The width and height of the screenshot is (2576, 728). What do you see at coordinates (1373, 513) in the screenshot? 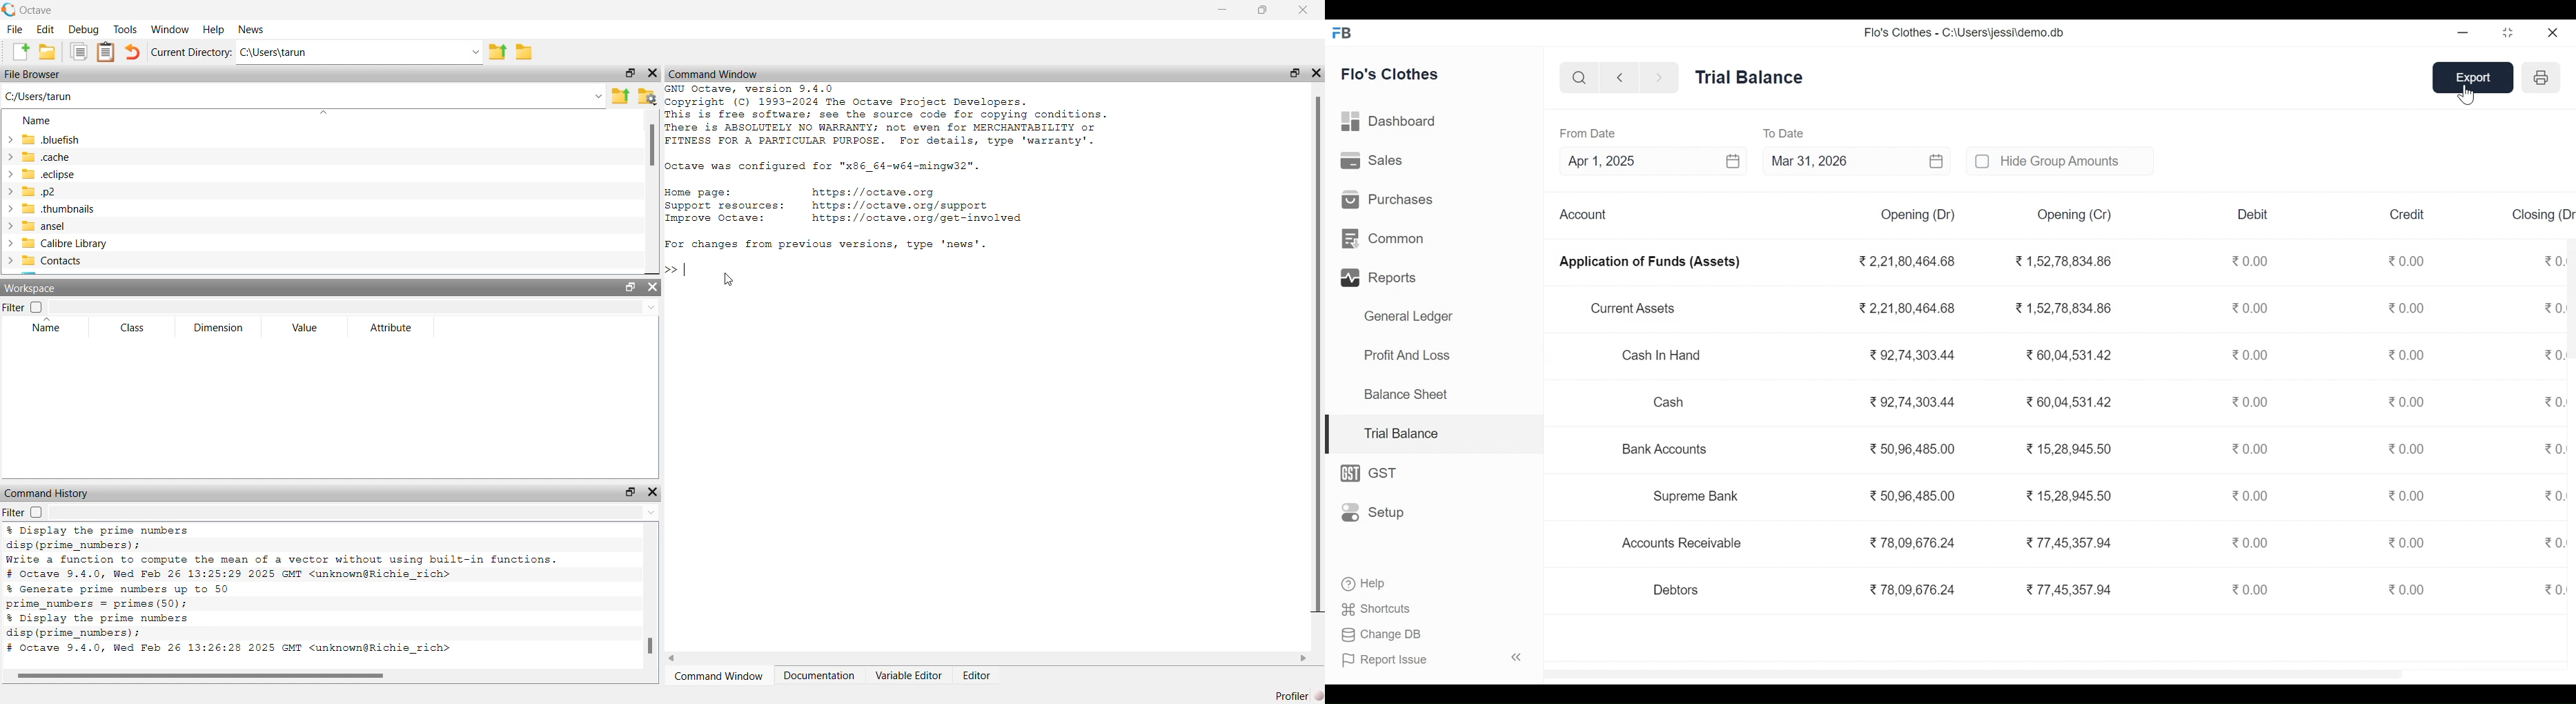
I see `Setup` at bounding box center [1373, 513].